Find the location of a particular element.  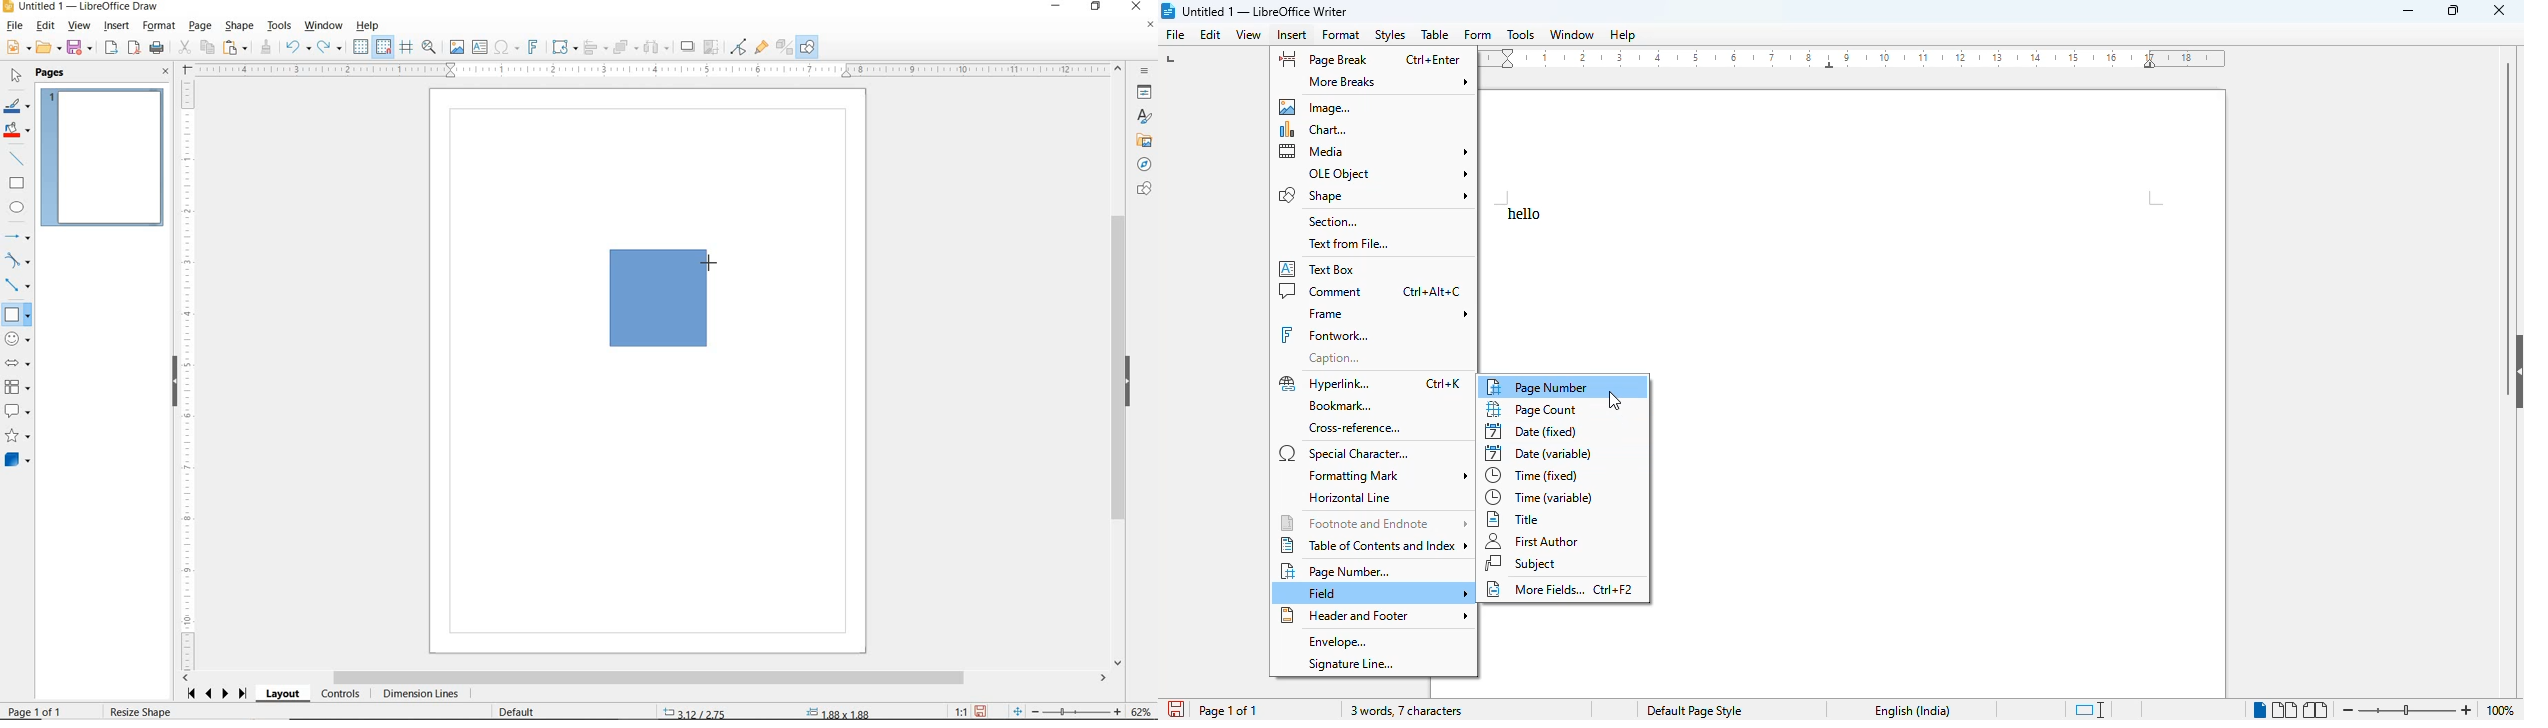

PROPERTIES is located at coordinates (1143, 94).